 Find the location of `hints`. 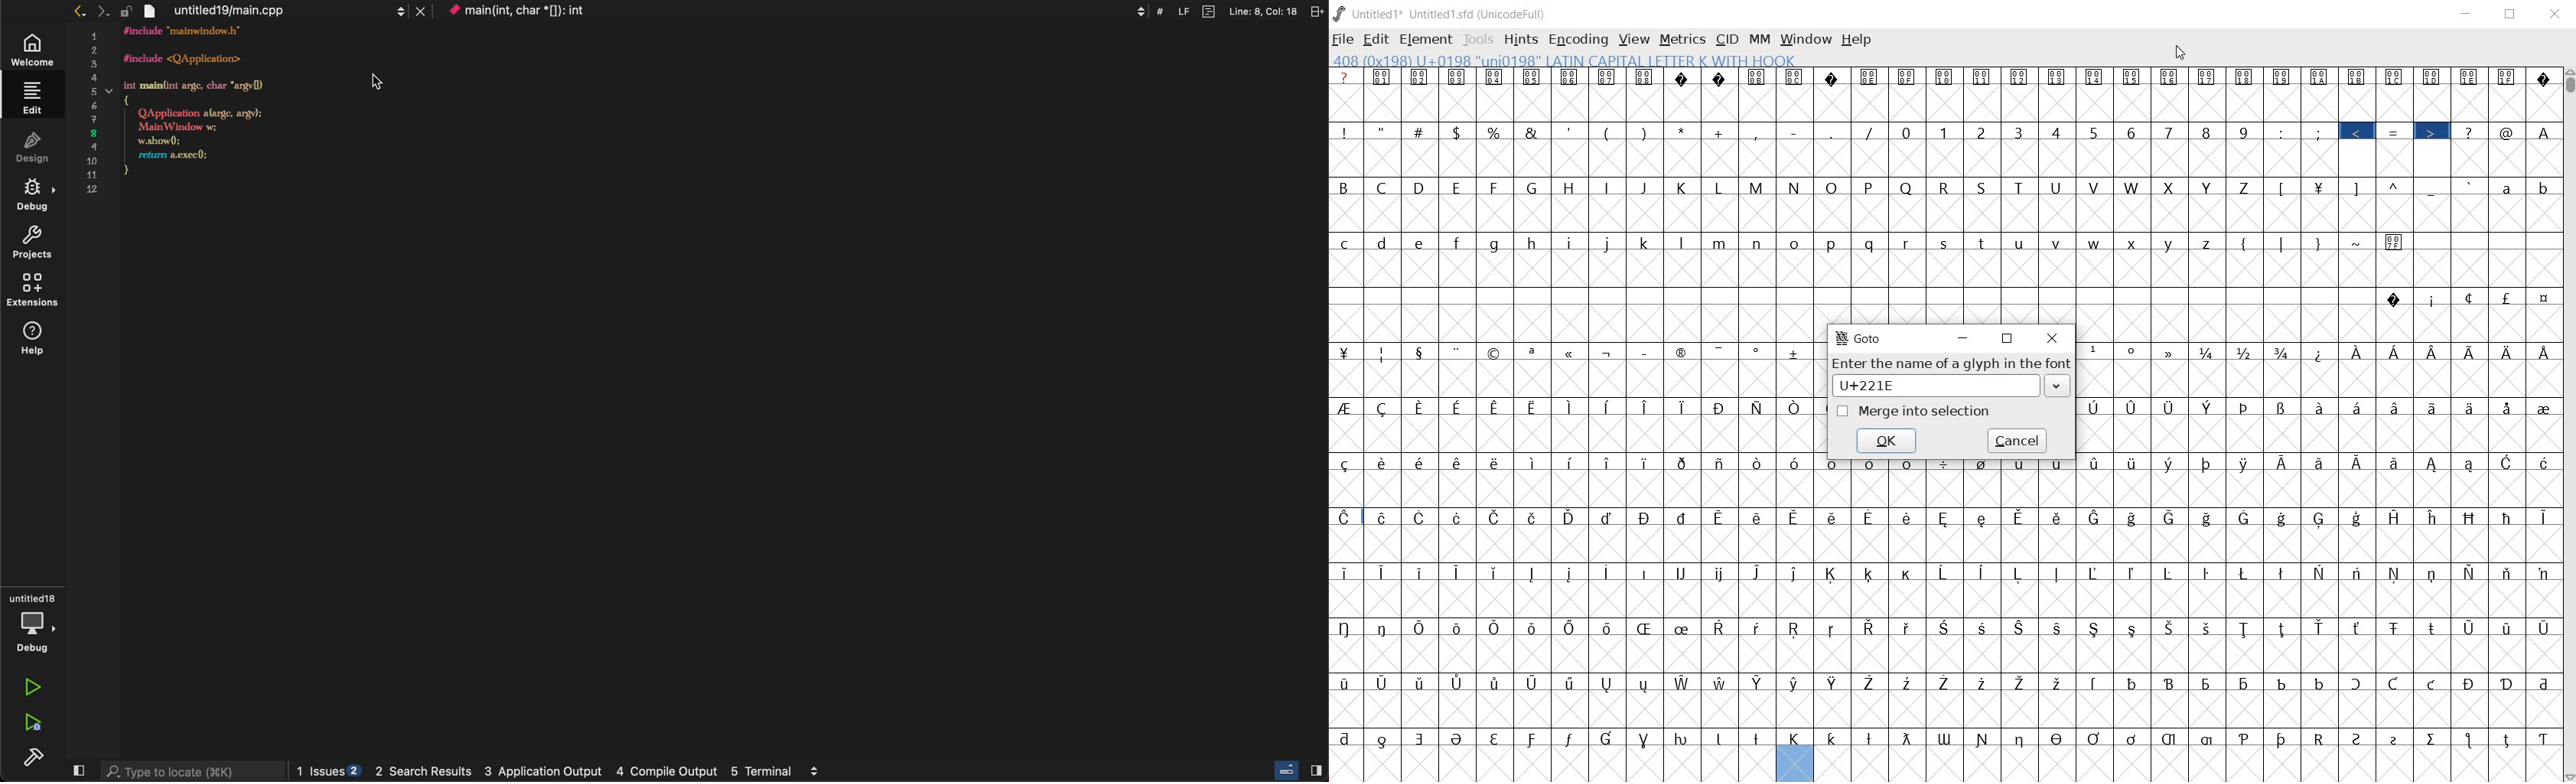

hints is located at coordinates (1521, 38).